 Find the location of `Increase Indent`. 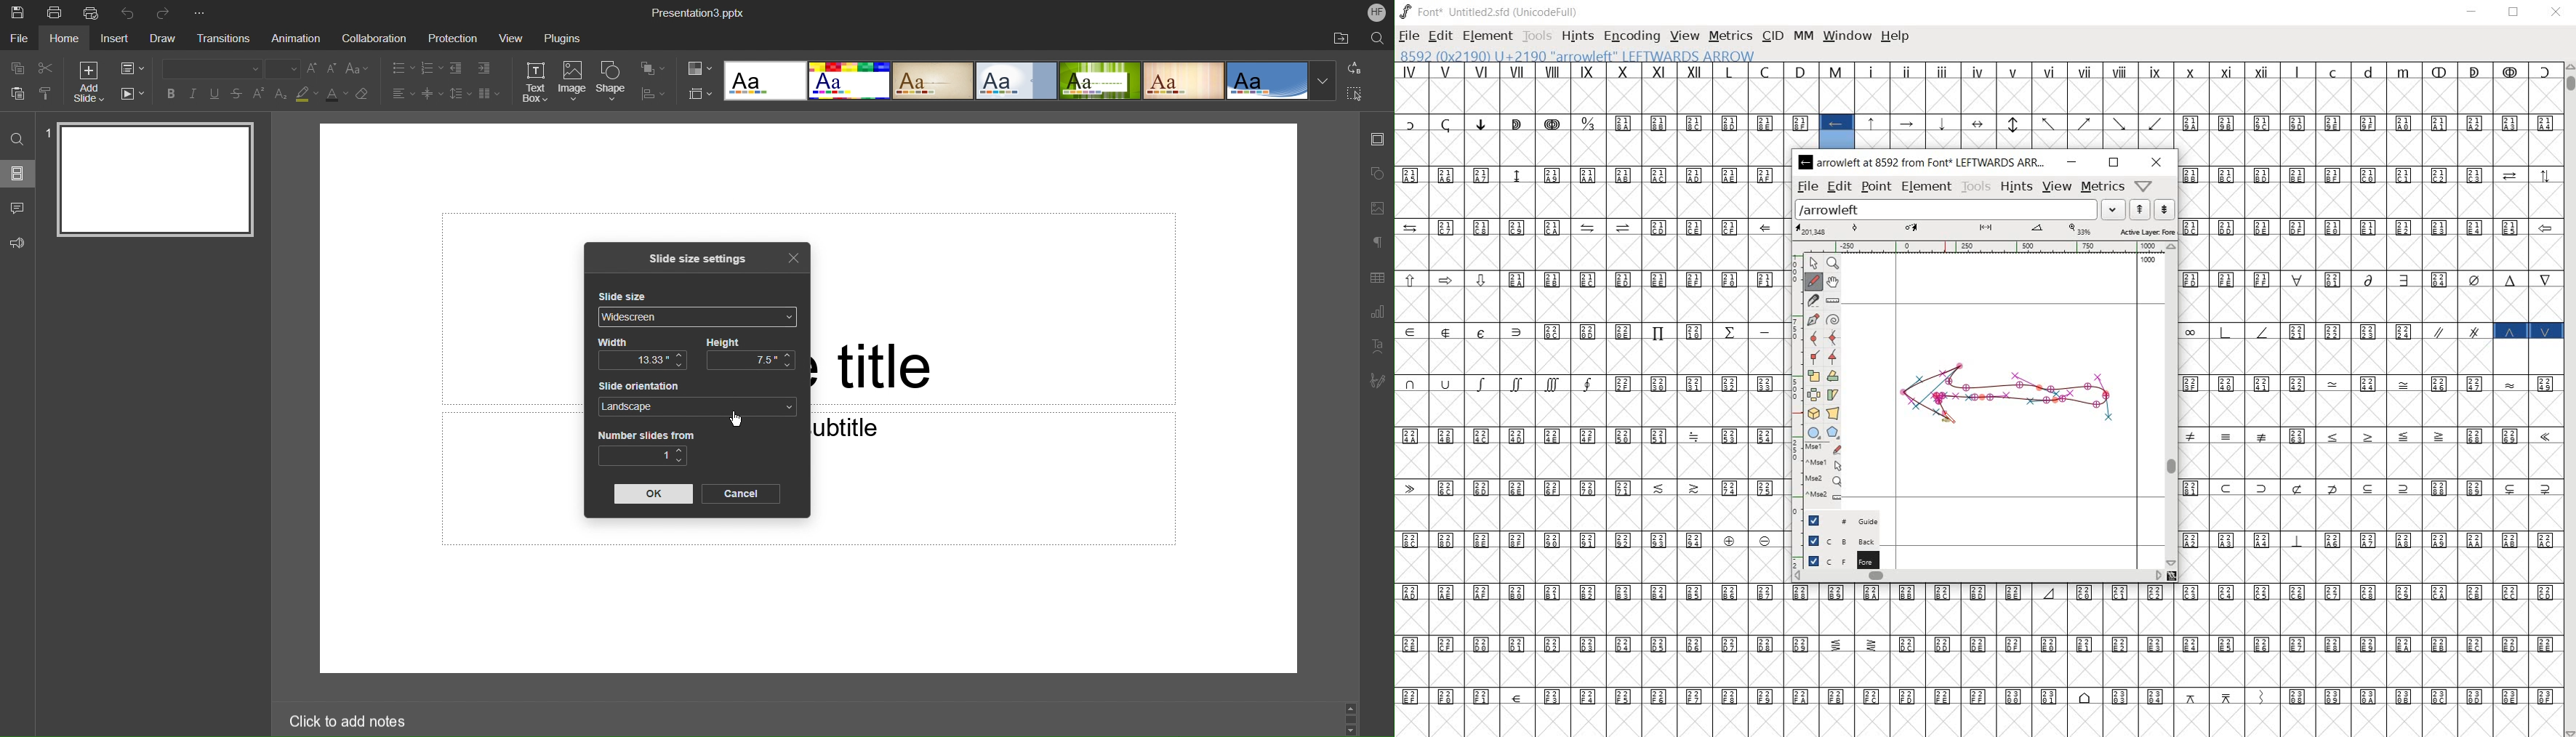

Increase Indent is located at coordinates (484, 69).